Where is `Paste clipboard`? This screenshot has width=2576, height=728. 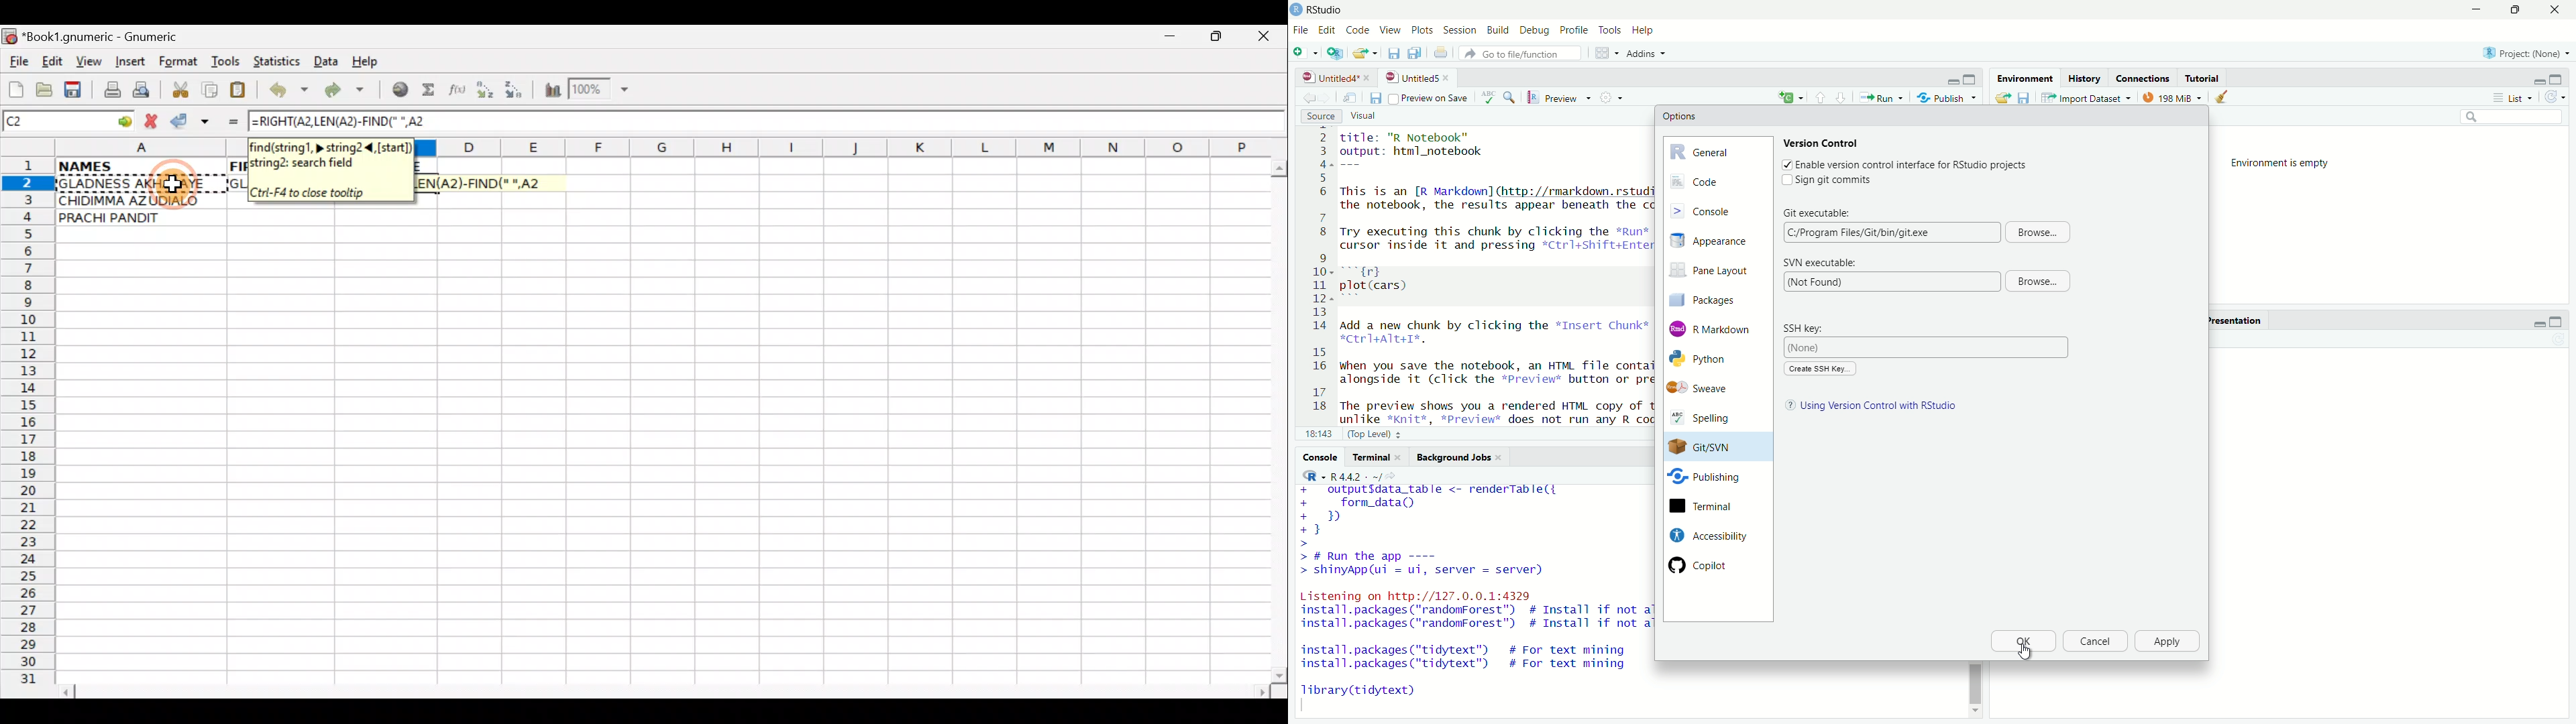
Paste clipboard is located at coordinates (242, 92).